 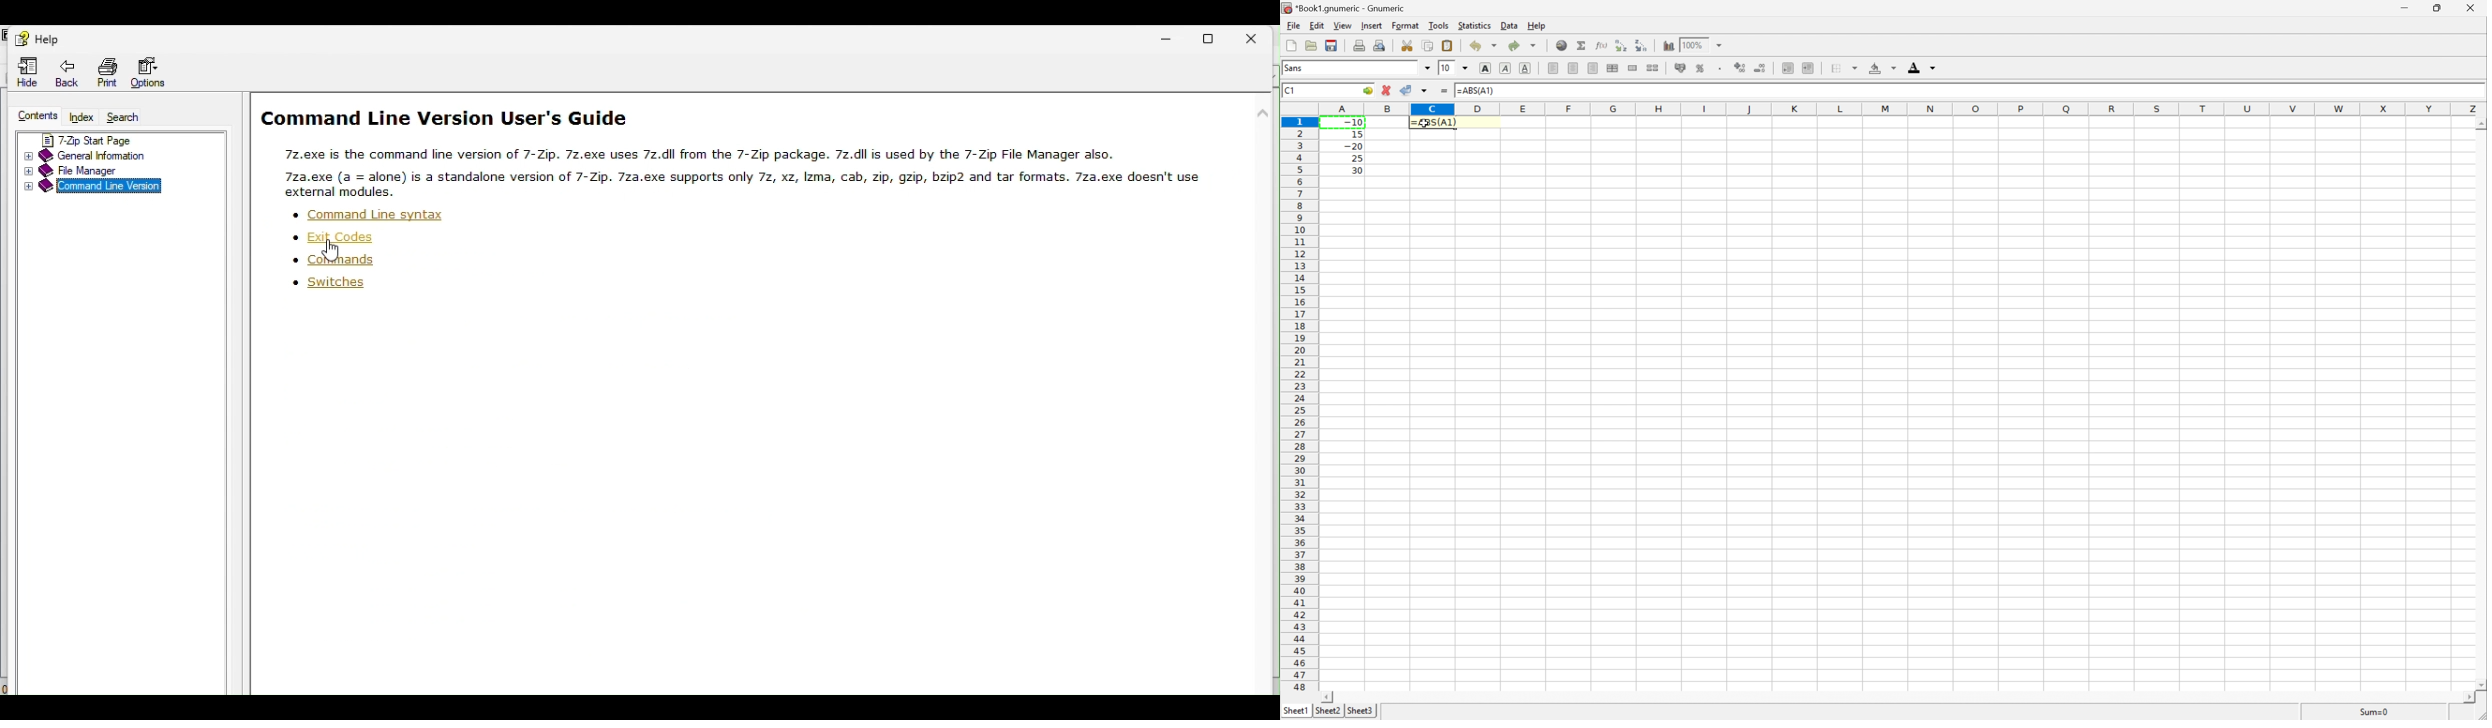 What do you see at coordinates (1614, 68) in the screenshot?
I see `center horizontally across the selection` at bounding box center [1614, 68].